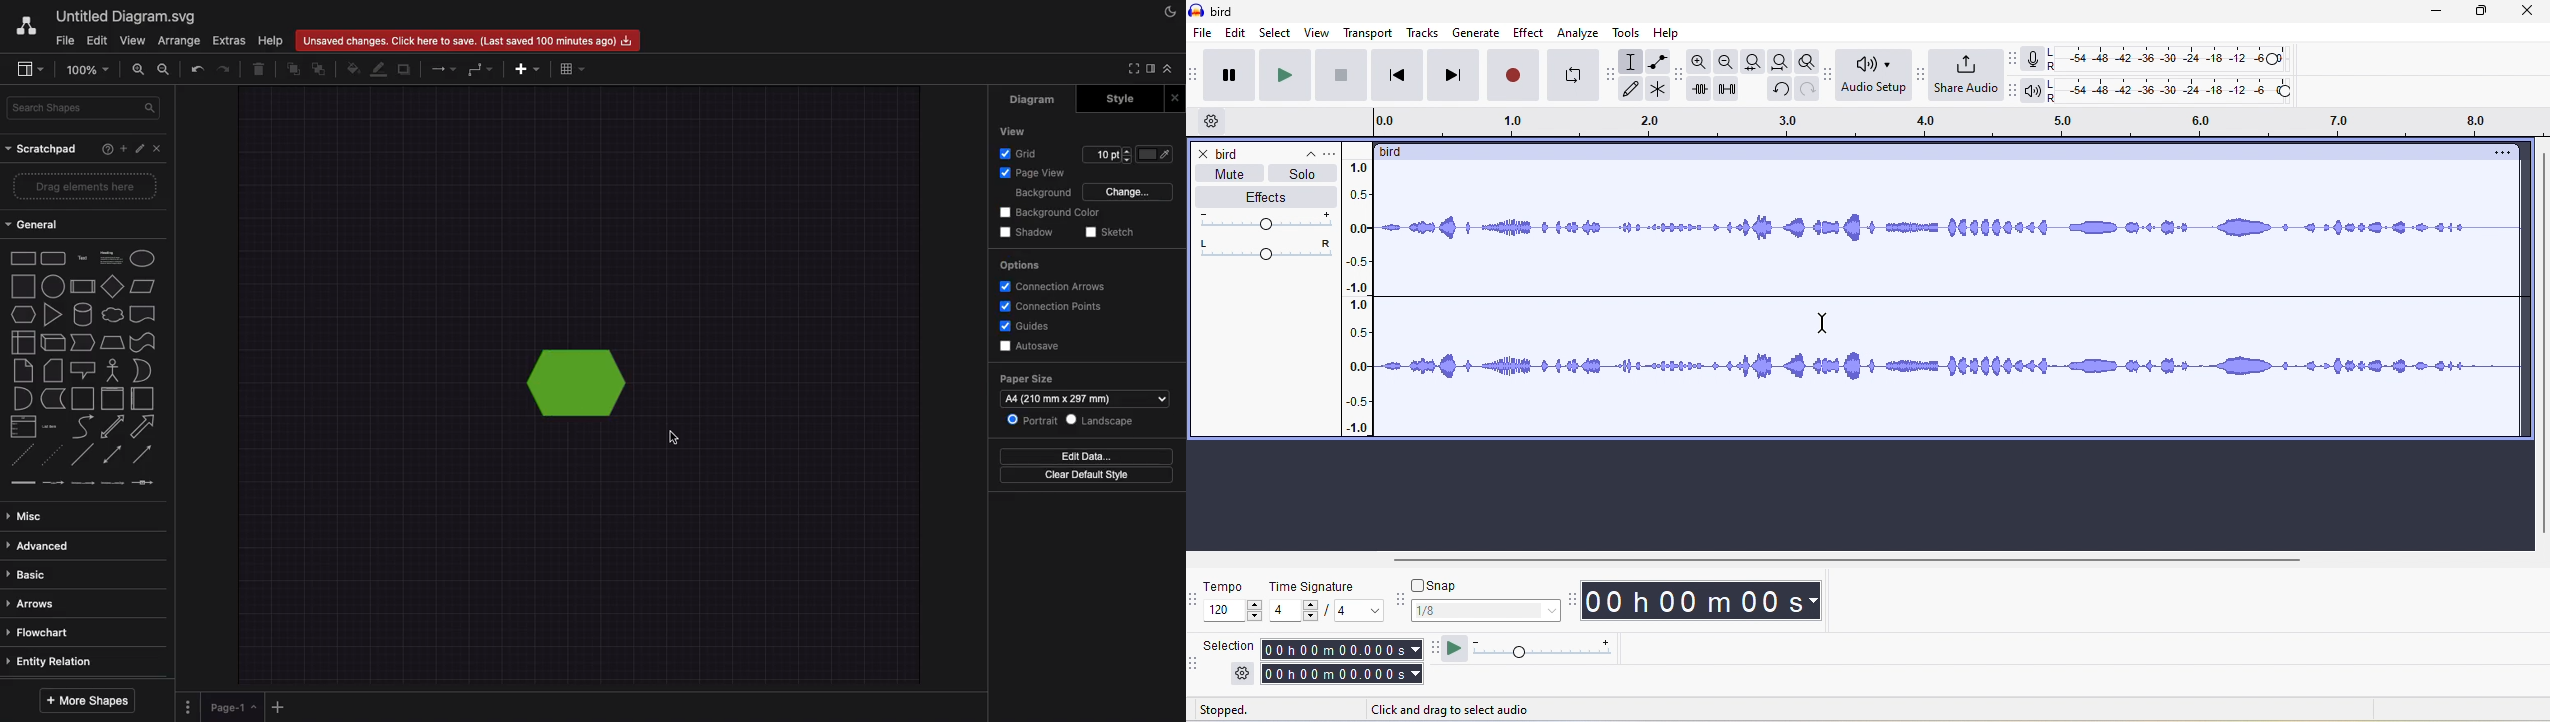 Image resolution: width=2576 pixels, height=728 pixels. Describe the element at coordinates (30, 518) in the screenshot. I see `Misc` at that location.